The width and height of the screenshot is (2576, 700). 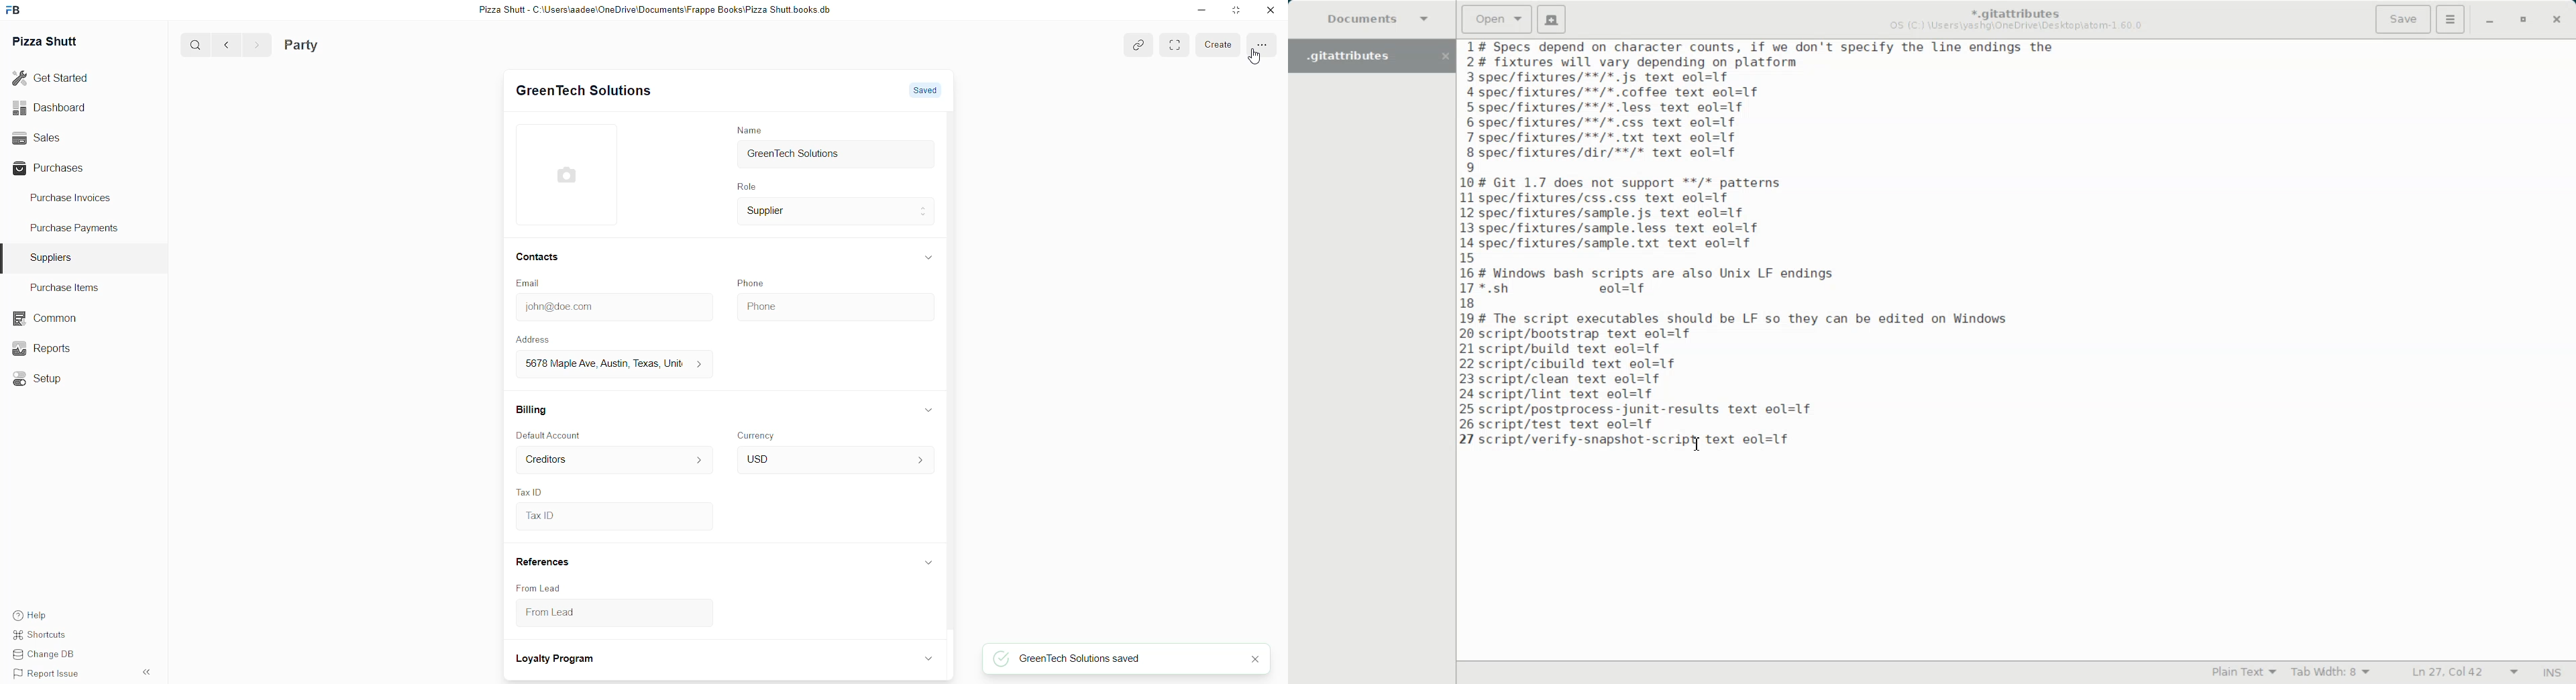 What do you see at coordinates (65, 137) in the screenshot?
I see `Sales` at bounding box center [65, 137].